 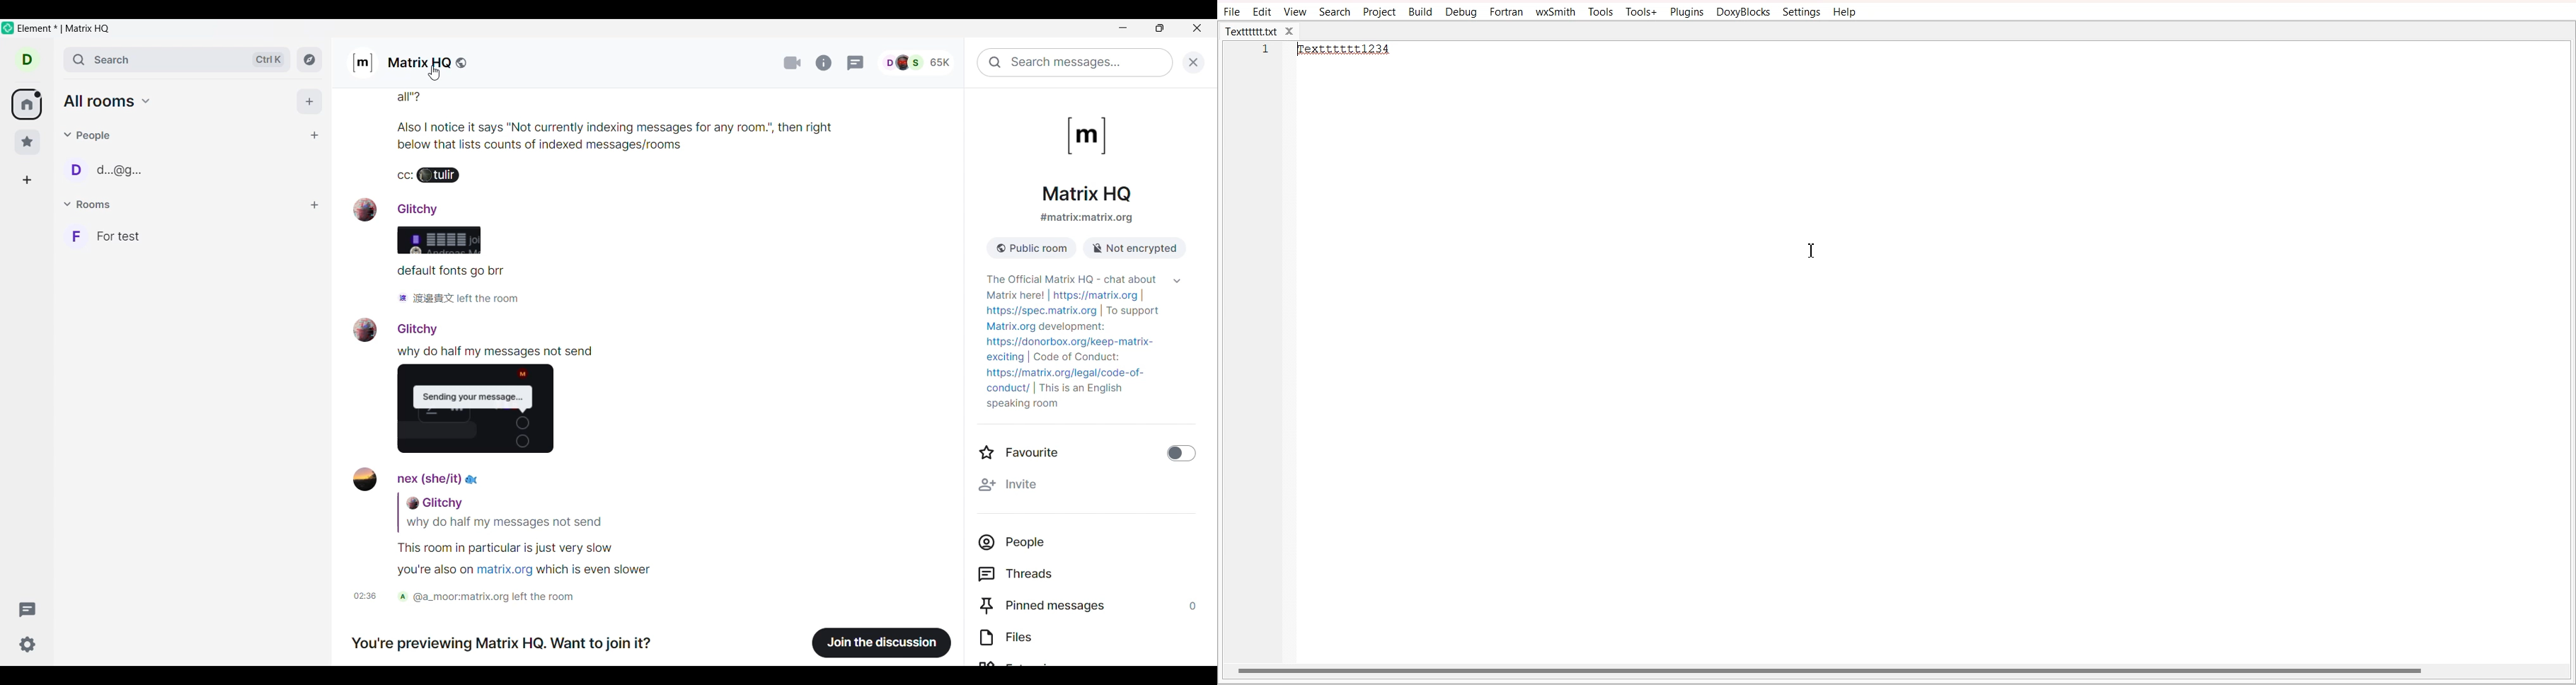 What do you see at coordinates (492, 100) in the screenshot?
I see `all?` at bounding box center [492, 100].